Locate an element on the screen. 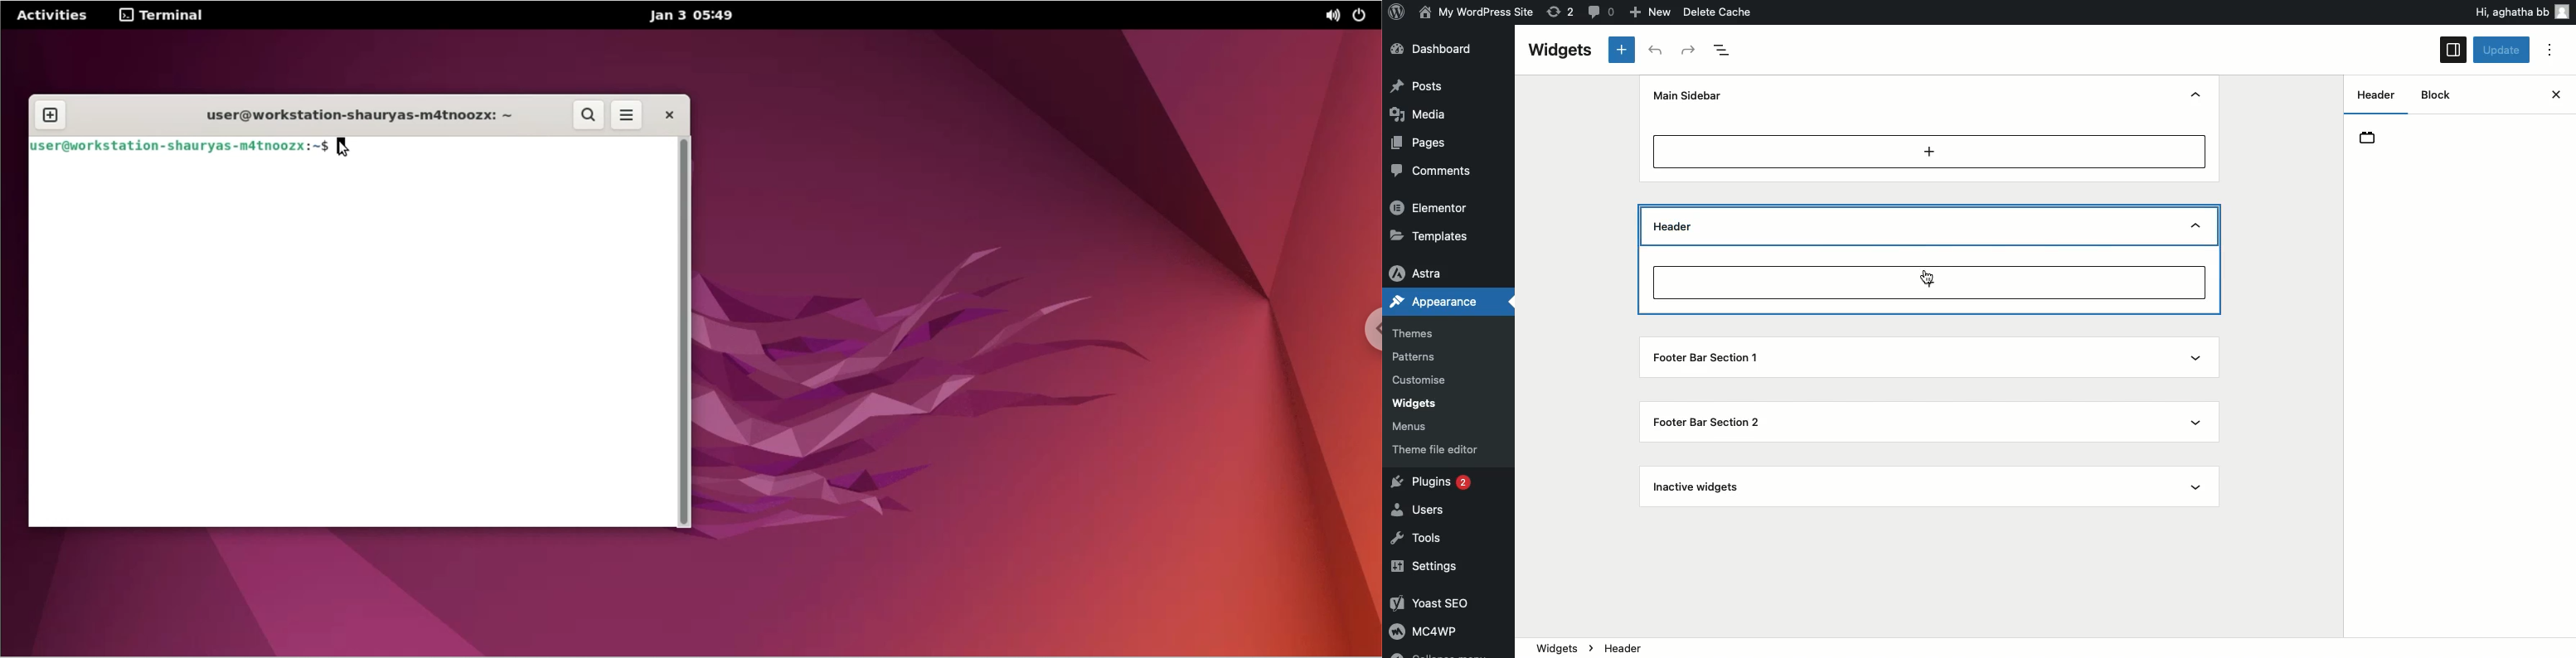  Show is located at coordinates (2193, 356).